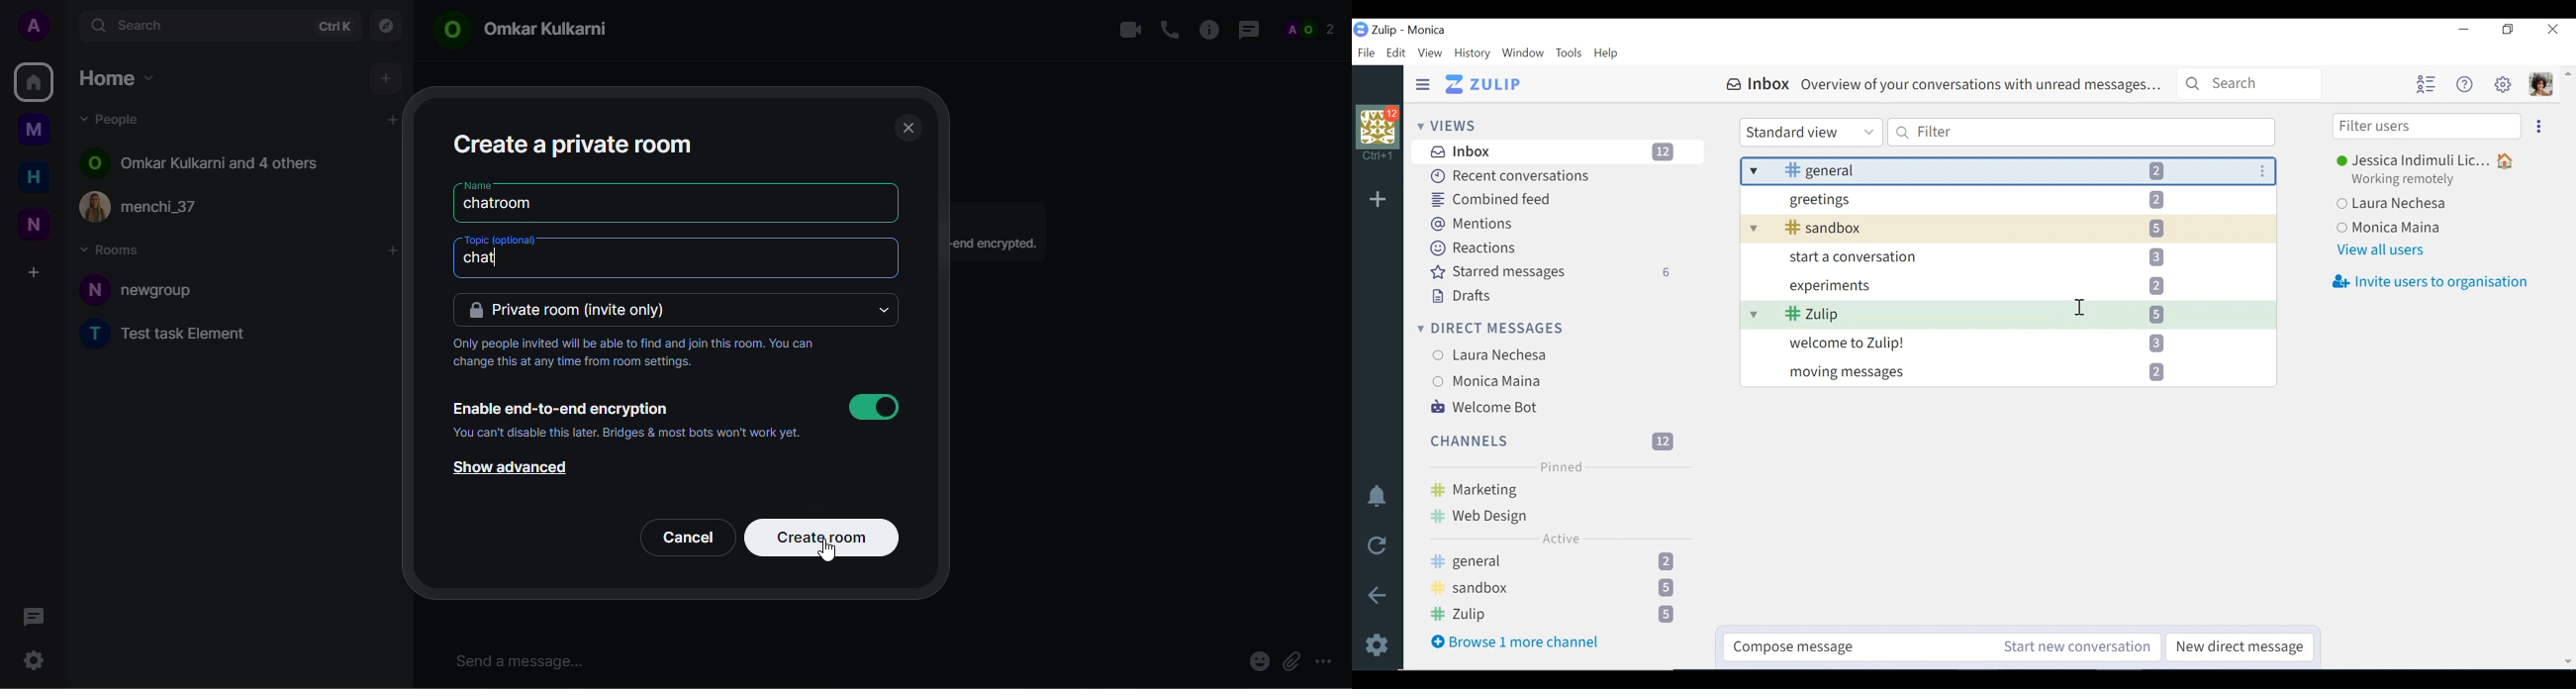  What do you see at coordinates (1525, 54) in the screenshot?
I see `Window` at bounding box center [1525, 54].